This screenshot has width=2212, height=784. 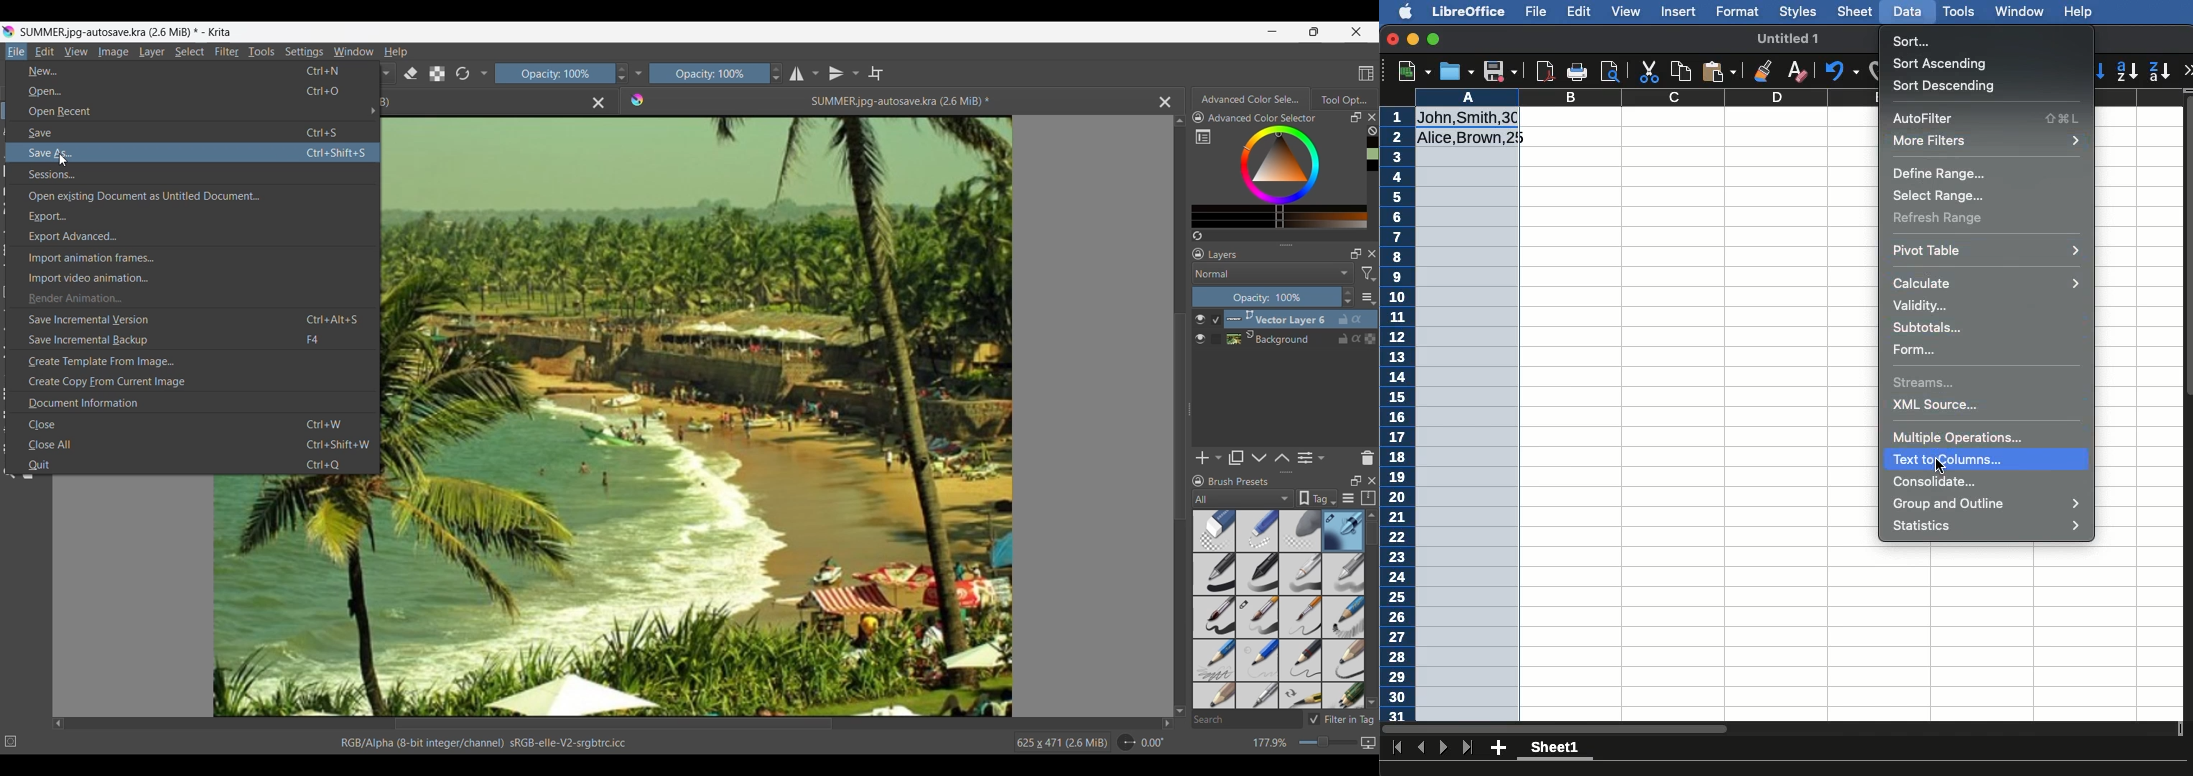 I want to click on Delete layer or mask, so click(x=1367, y=458).